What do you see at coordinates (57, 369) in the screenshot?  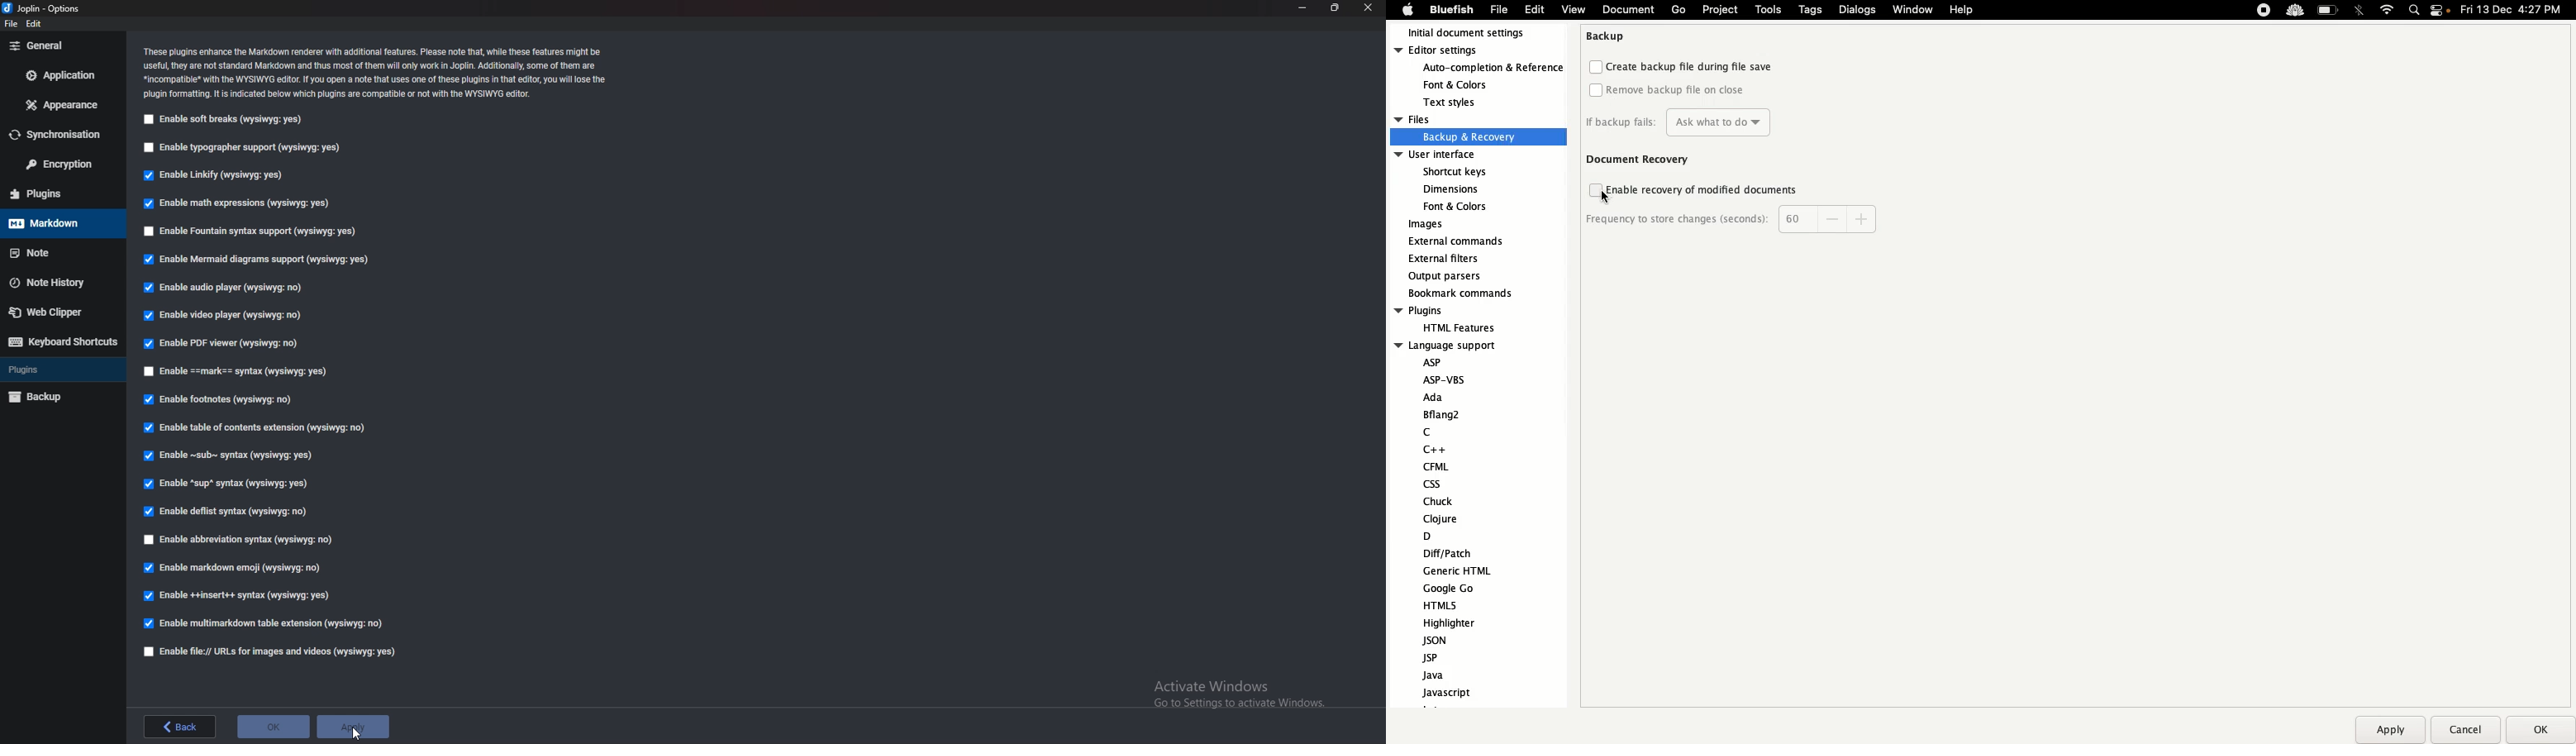 I see `Plugins` at bounding box center [57, 369].